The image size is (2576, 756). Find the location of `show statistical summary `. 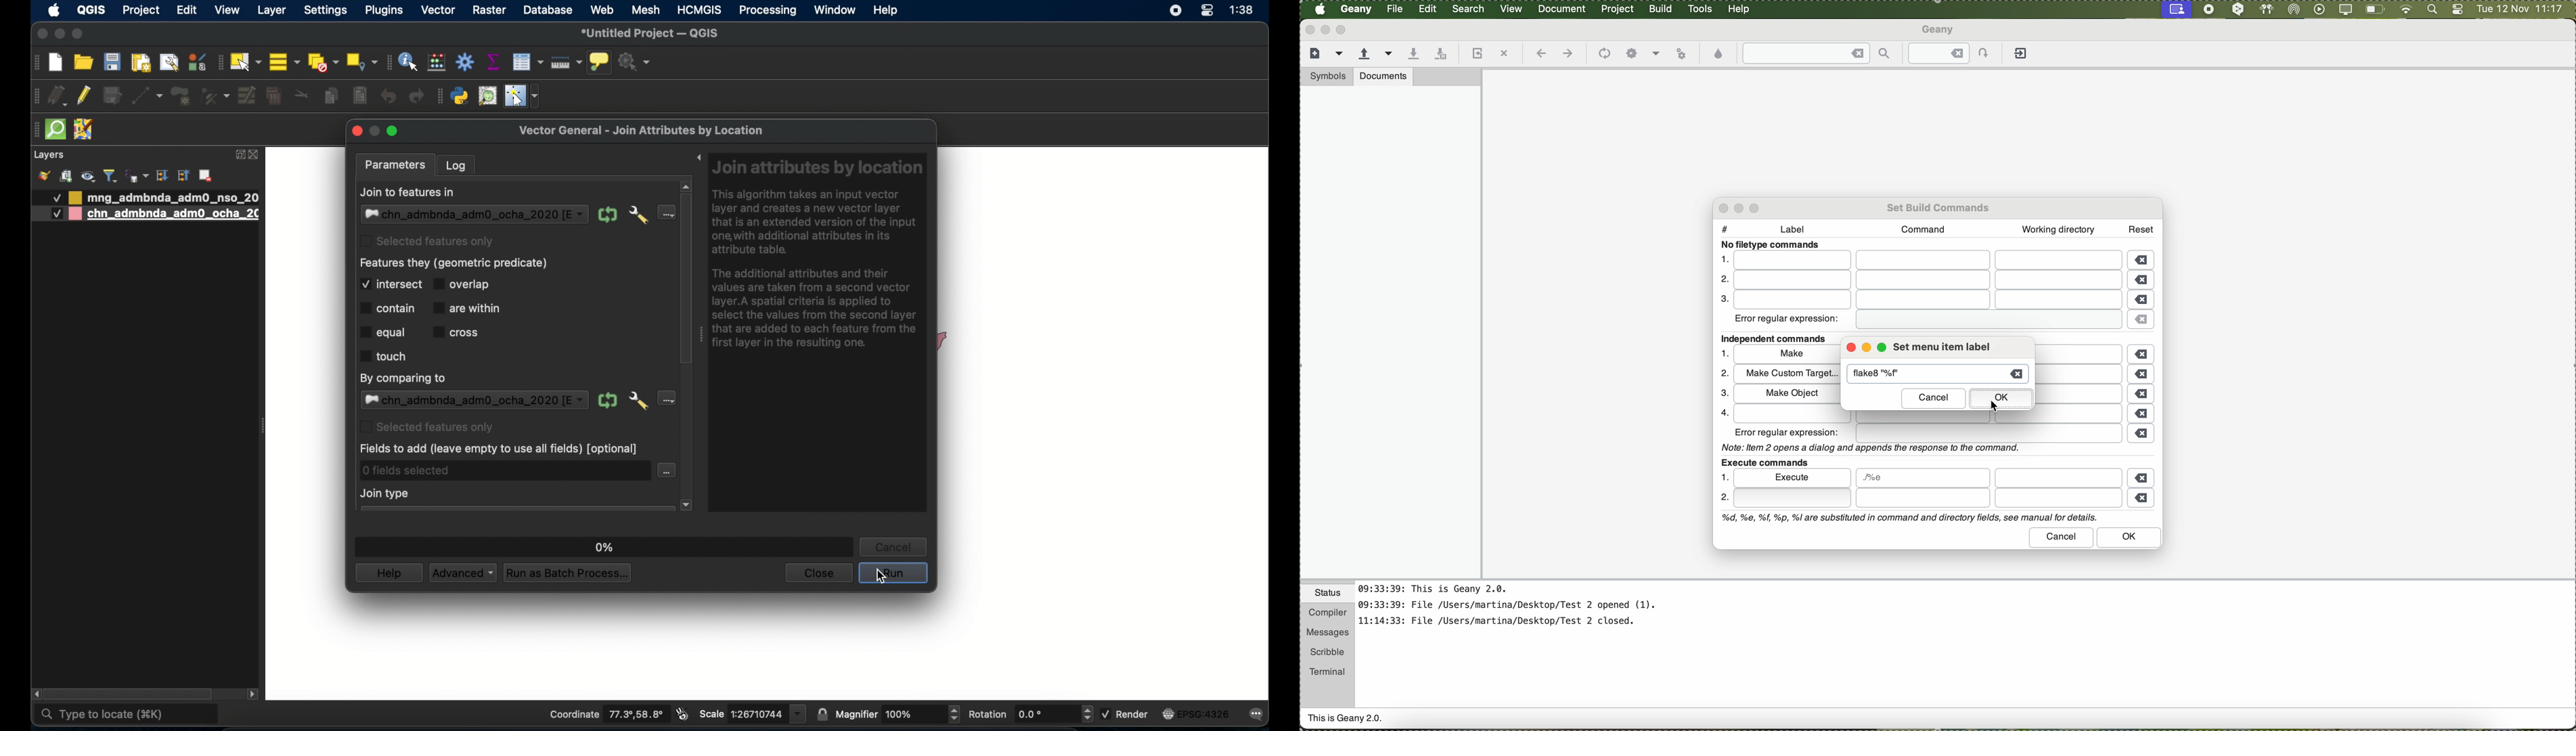

show statistical summary  is located at coordinates (495, 62).